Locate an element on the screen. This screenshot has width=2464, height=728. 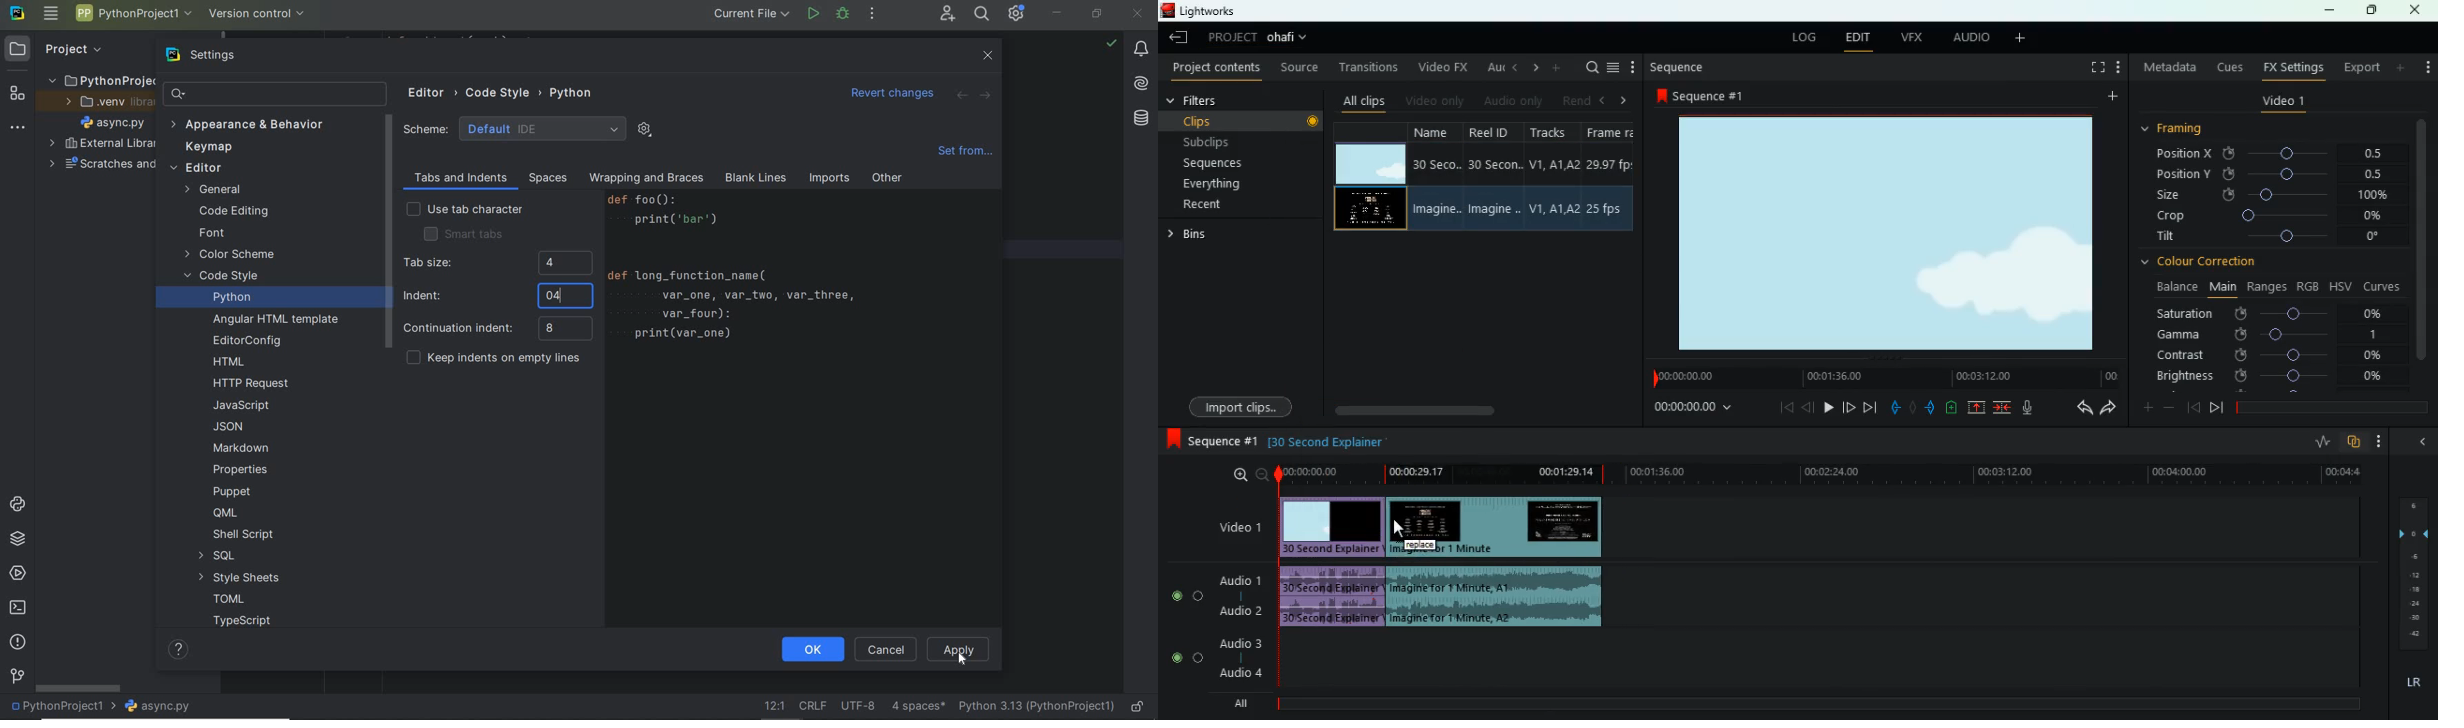
lightworks is located at coordinates (1200, 10).